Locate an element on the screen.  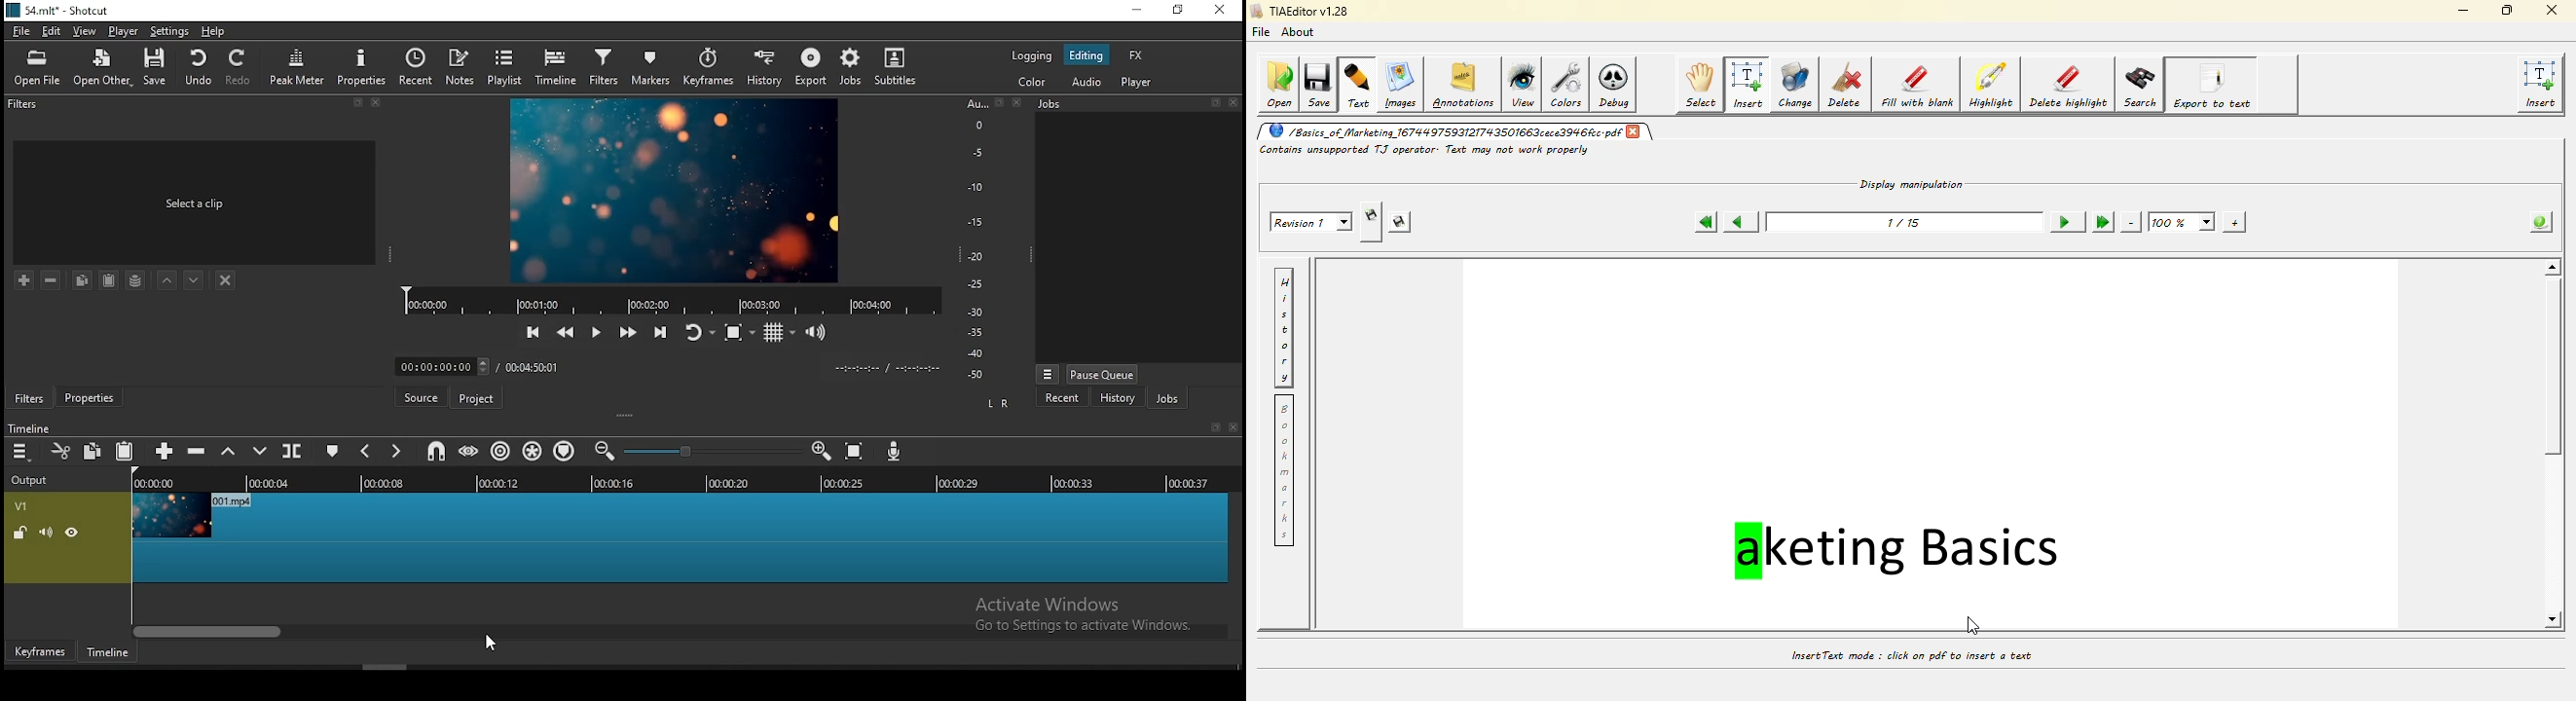
Revision 1 is located at coordinates (1313, 221).